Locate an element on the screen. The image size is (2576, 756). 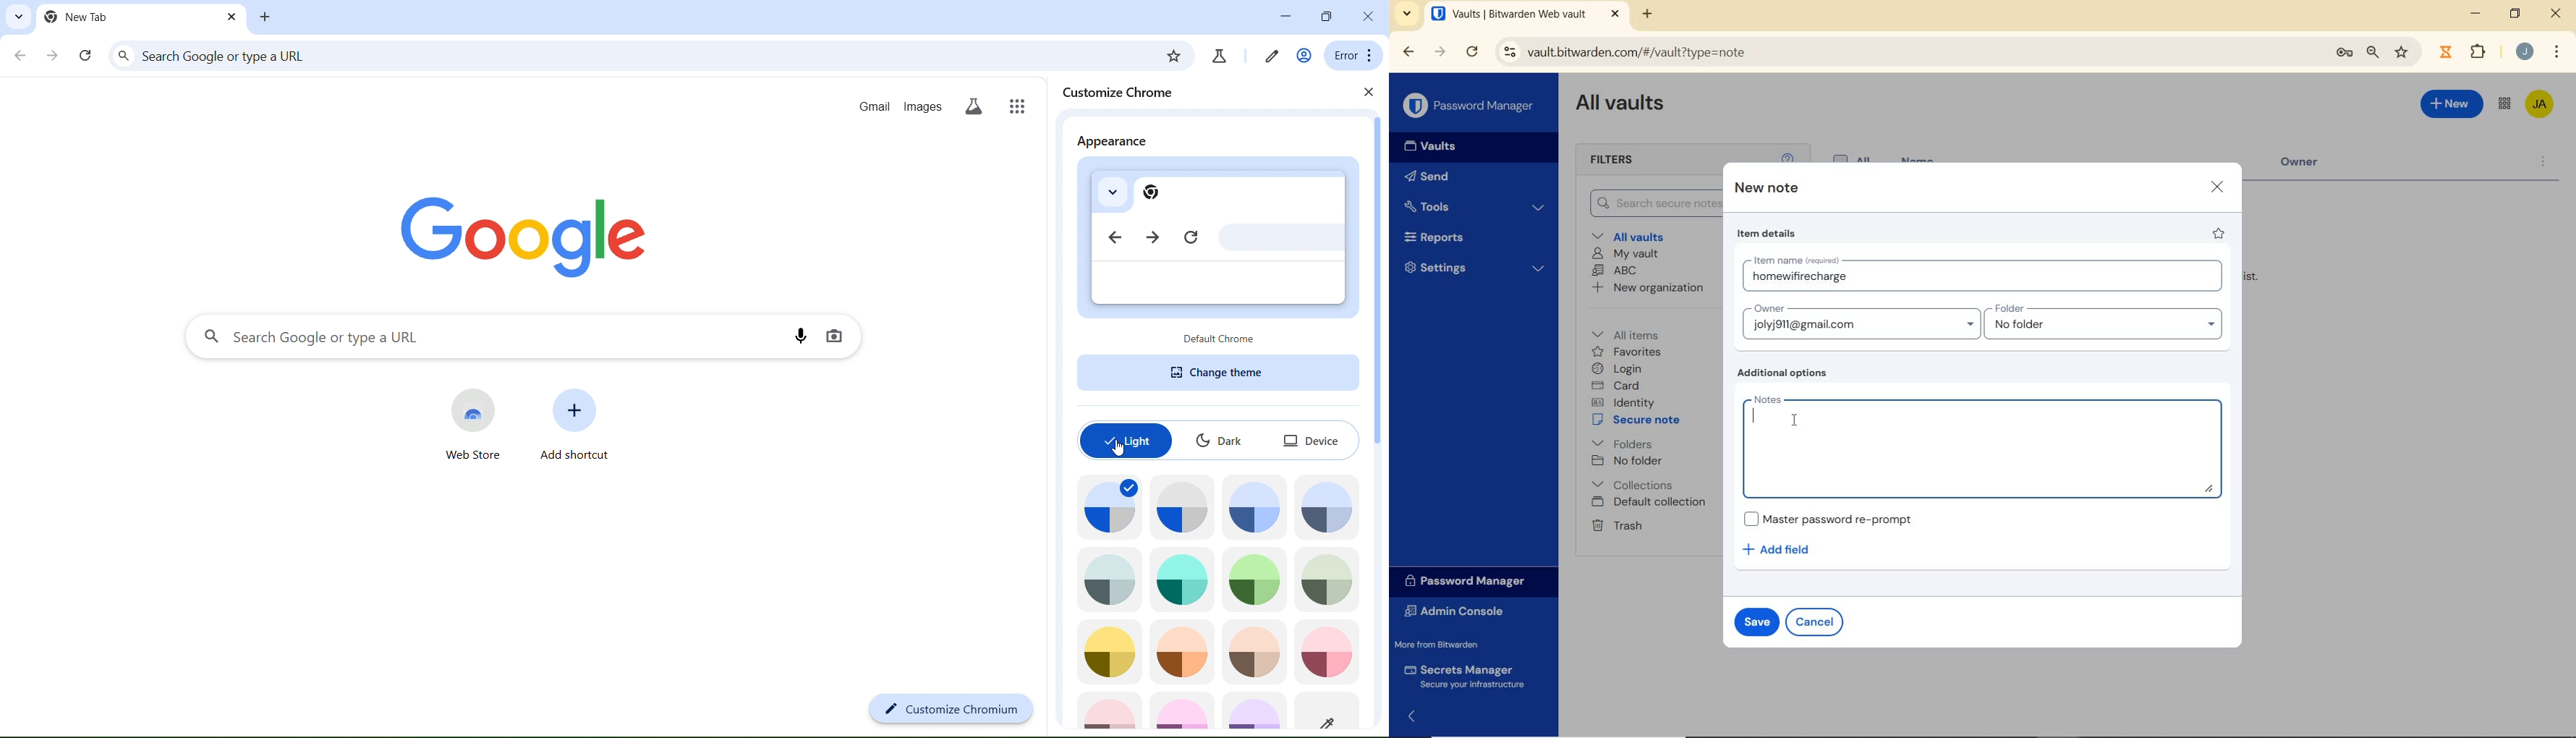
Account is located at coordinates (2524, 51).